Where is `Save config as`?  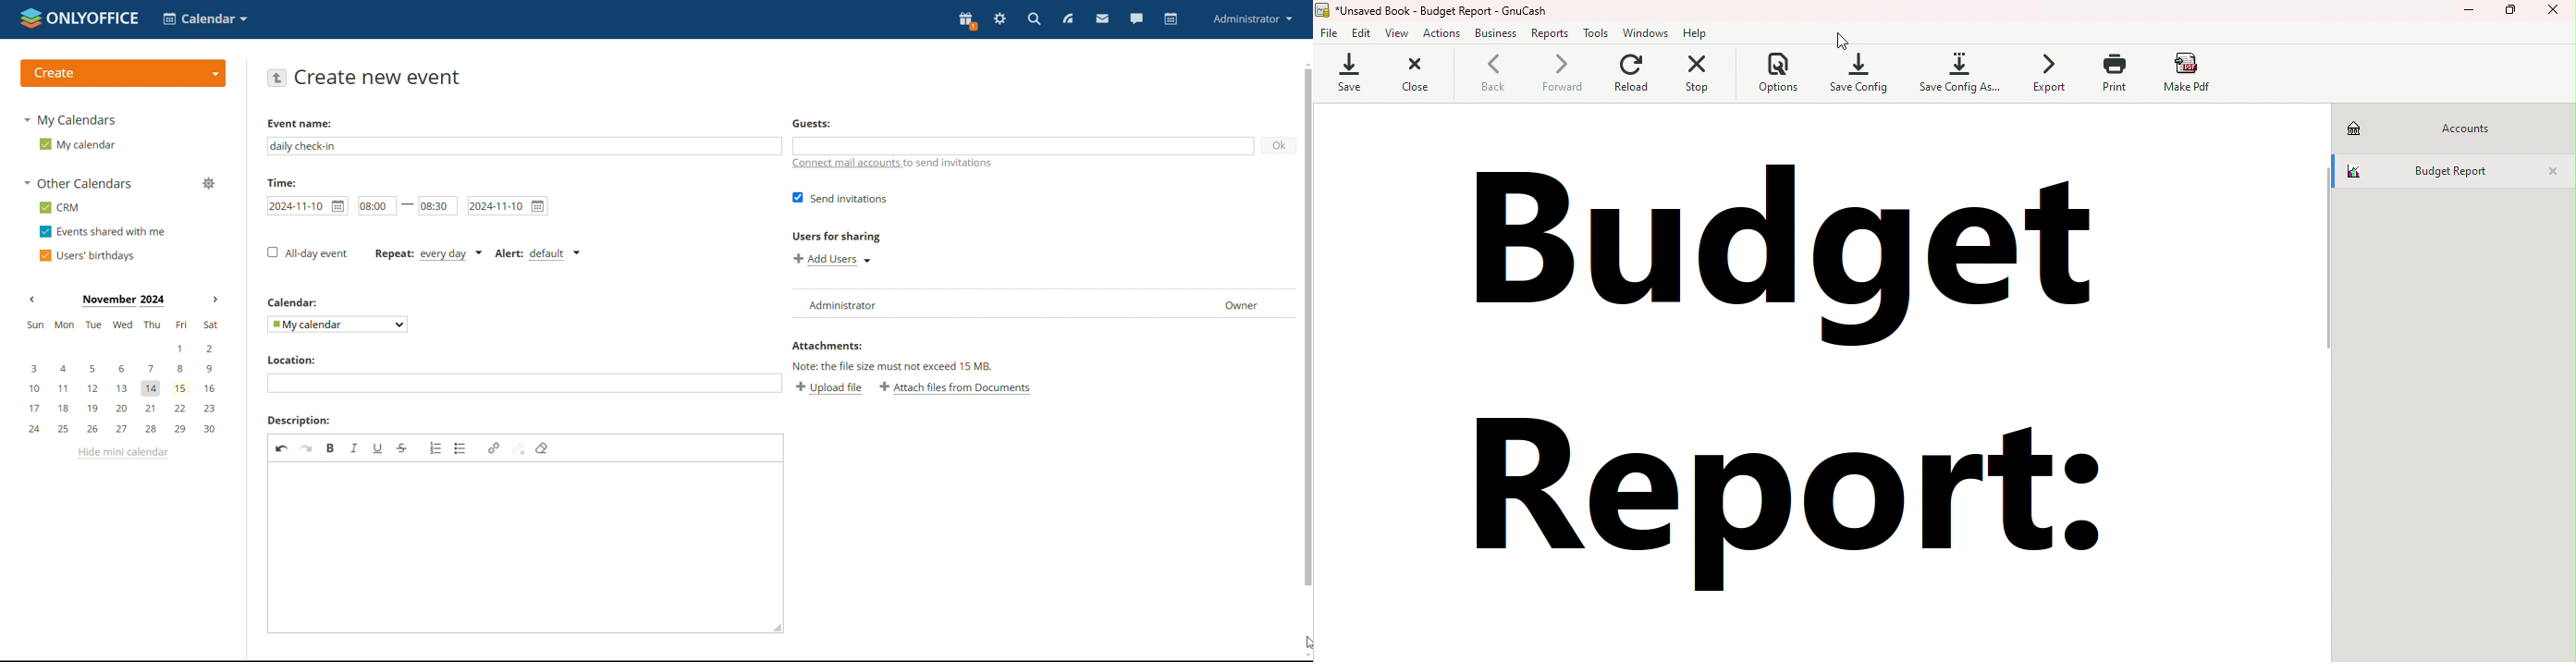 Save config as is located at coordinates (1962, 73).